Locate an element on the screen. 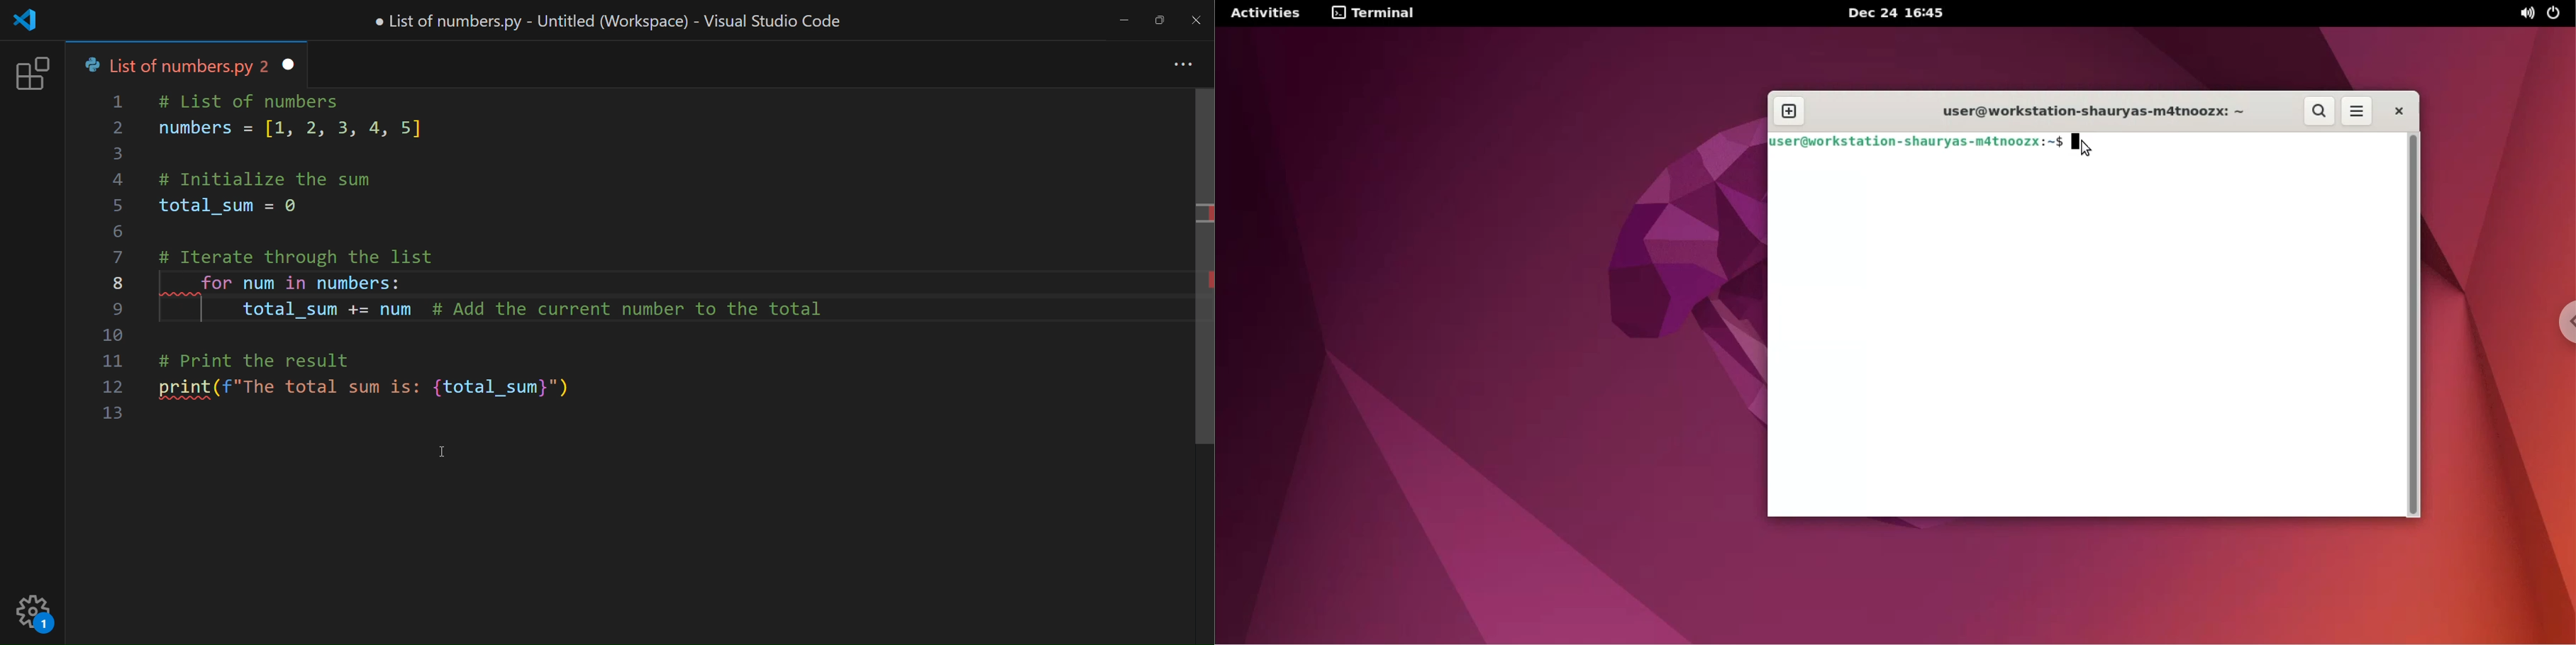  tab name is located at coordinates (173, 64).